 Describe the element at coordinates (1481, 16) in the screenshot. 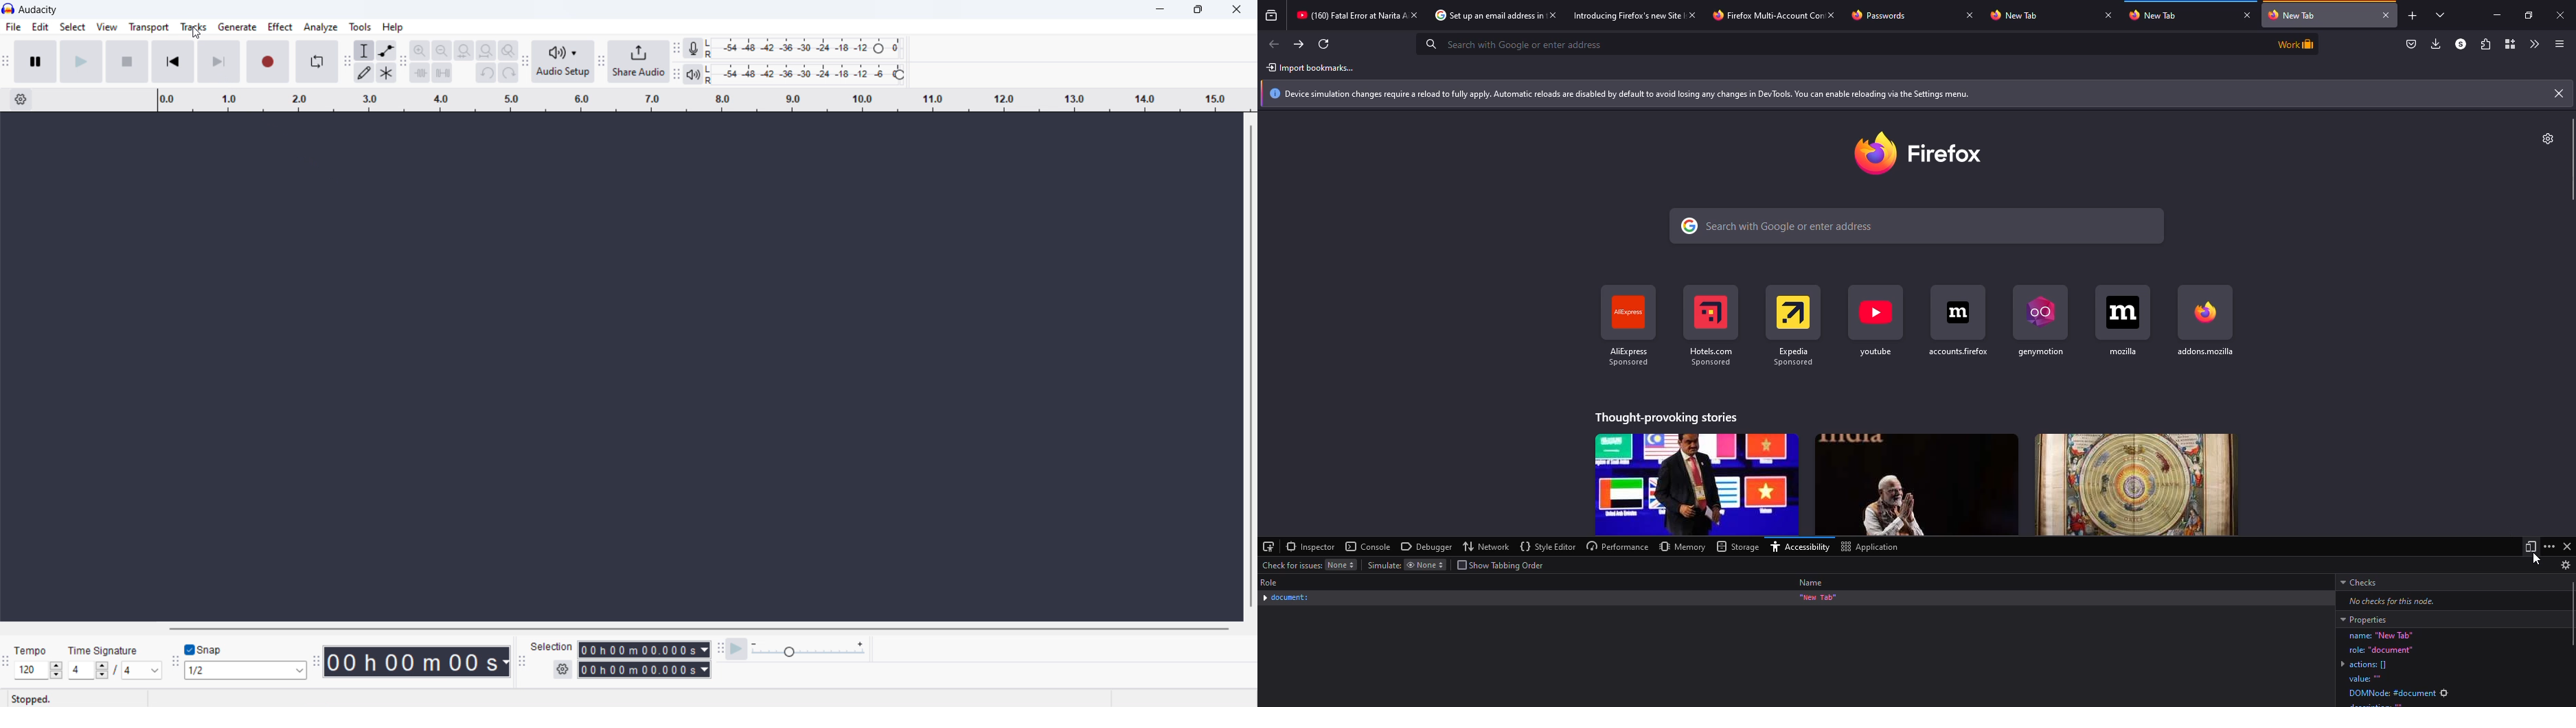

I see `tab` at that location.